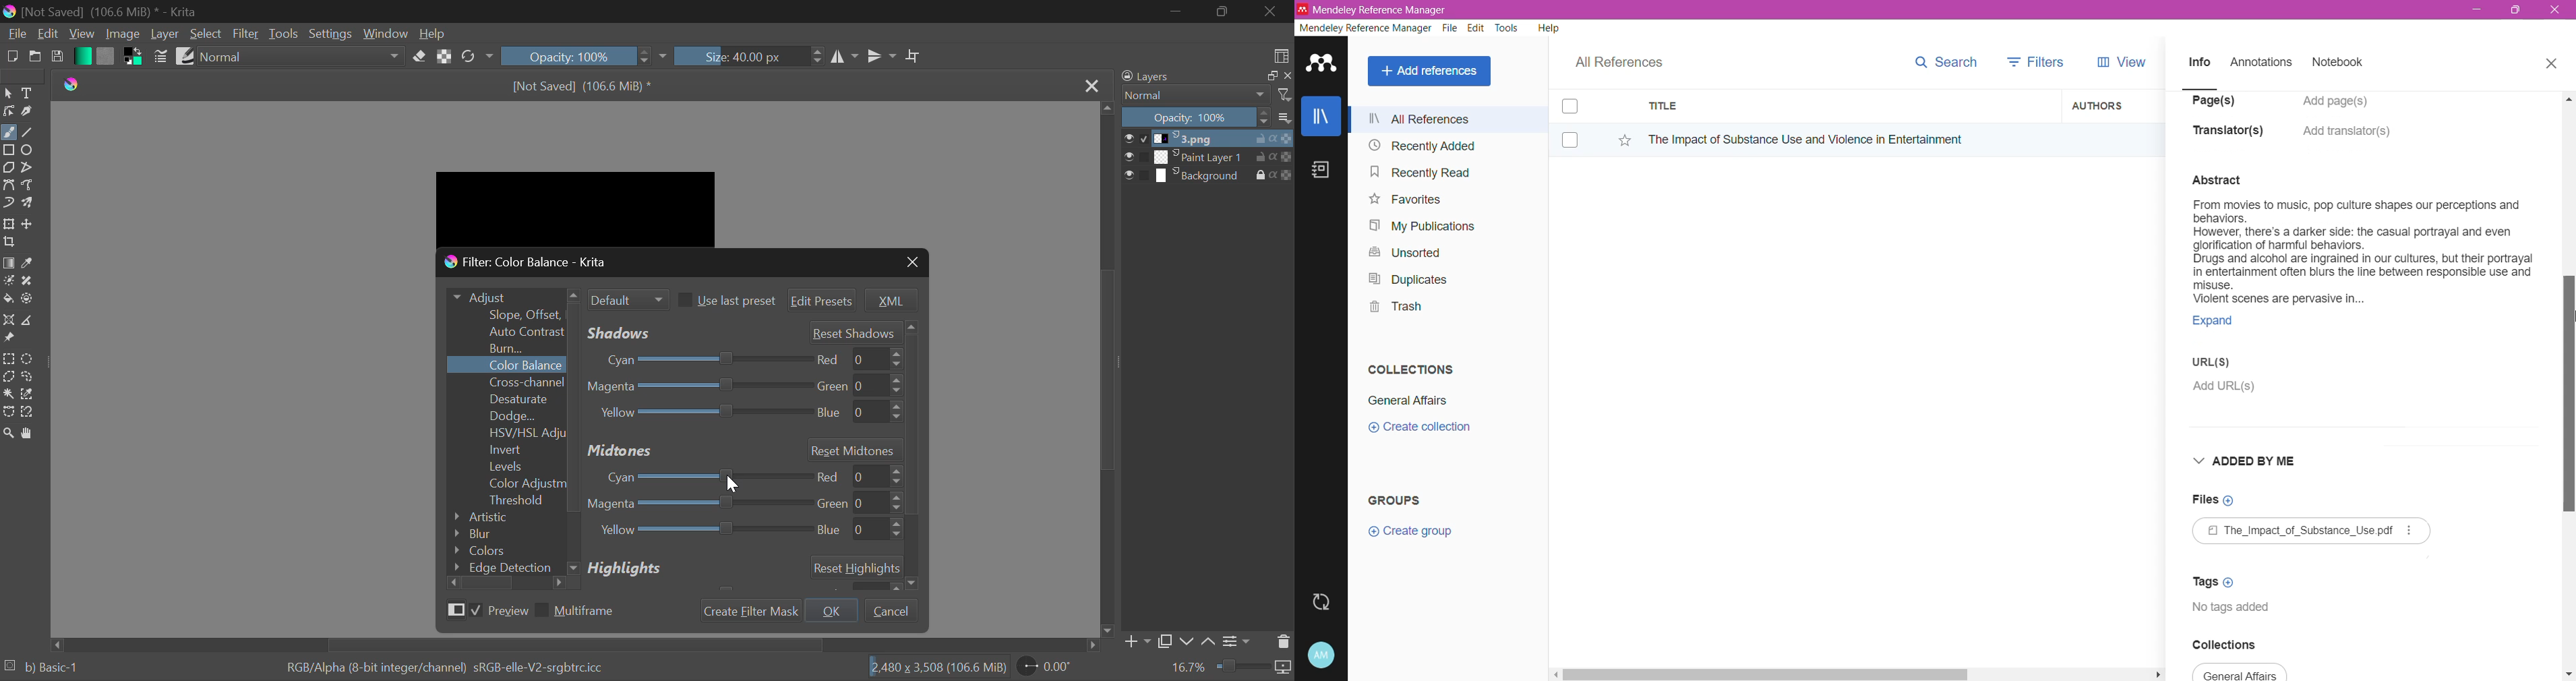 The width and height of the screenshot is (2576, 700). I want to click on Close, so click(1269, 11).